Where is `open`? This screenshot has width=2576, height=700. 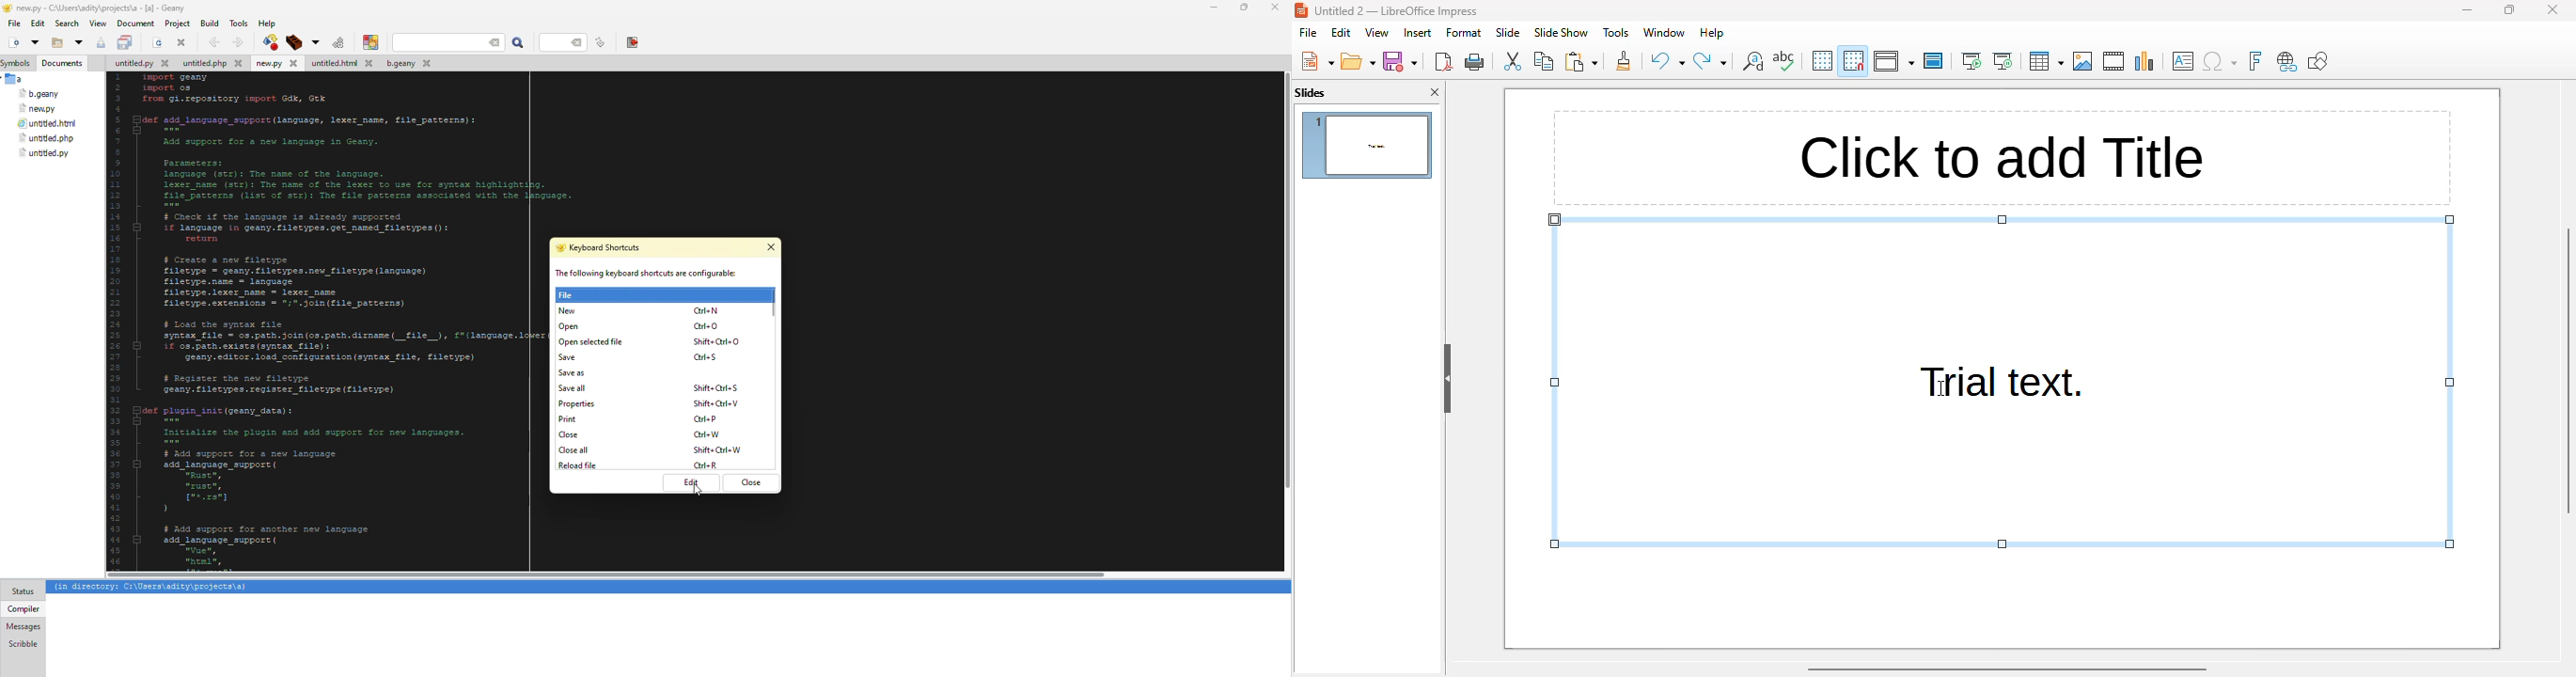
open is located at coordinates (54, 44).